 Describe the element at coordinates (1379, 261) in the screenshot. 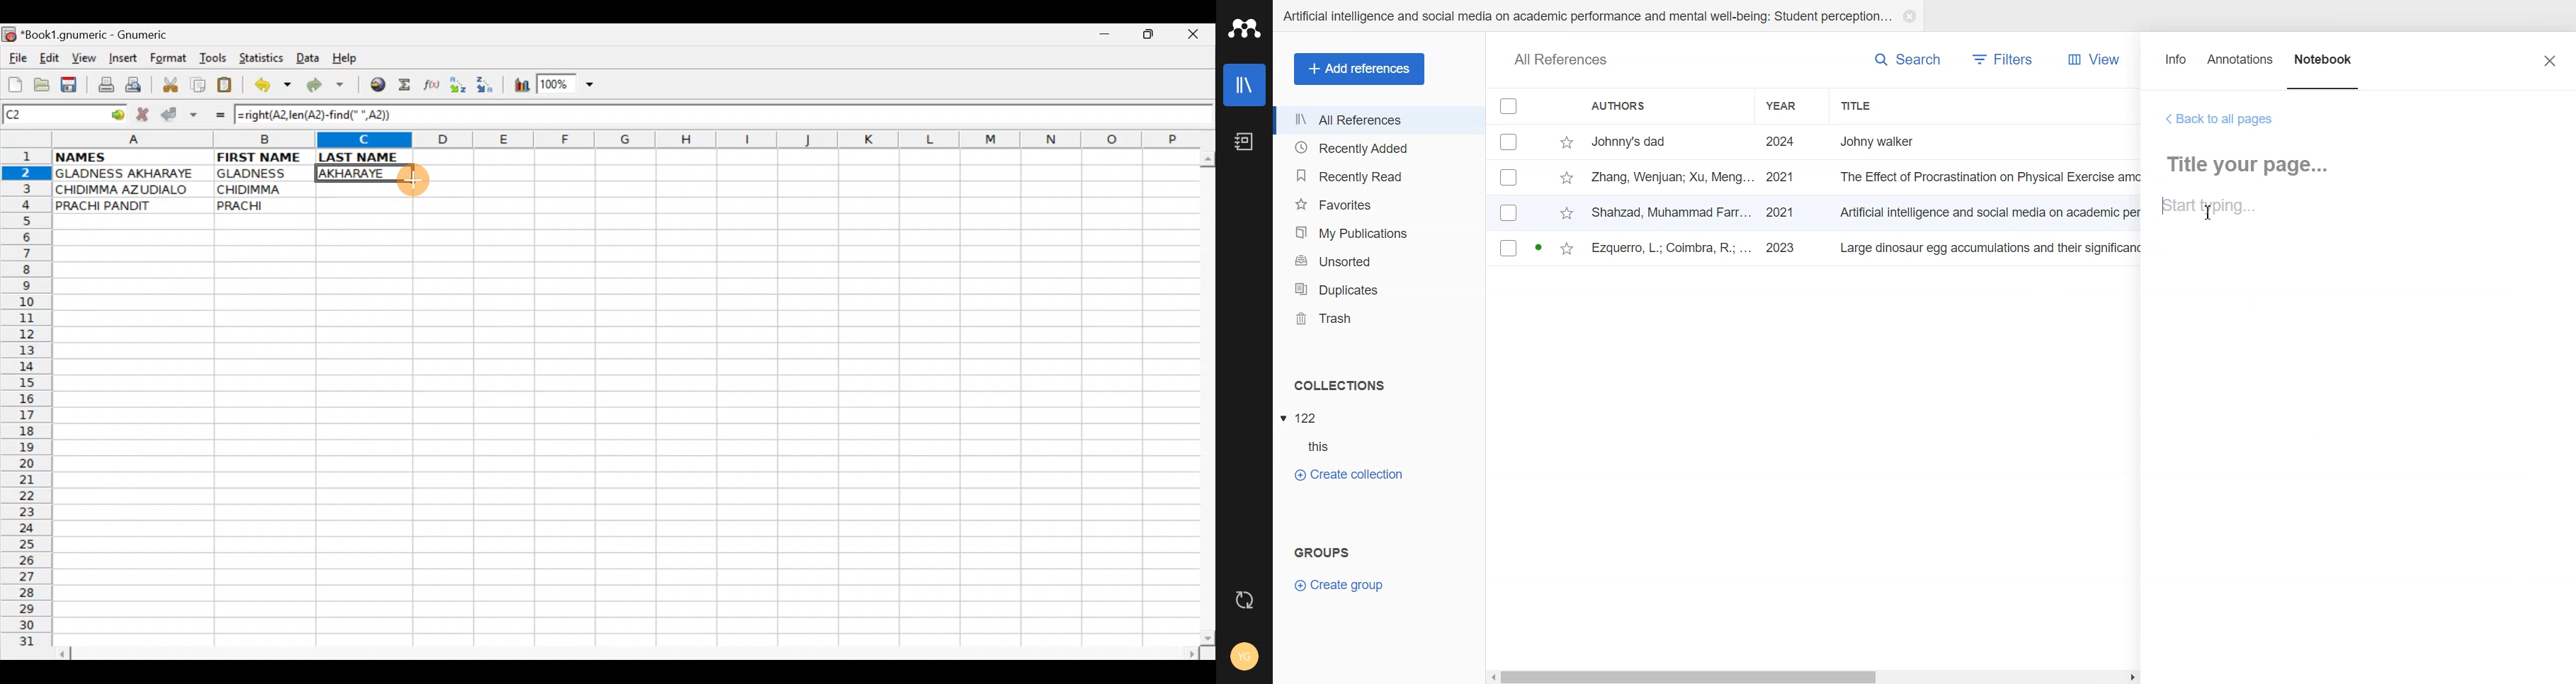

I see `Unsorted` at that location.